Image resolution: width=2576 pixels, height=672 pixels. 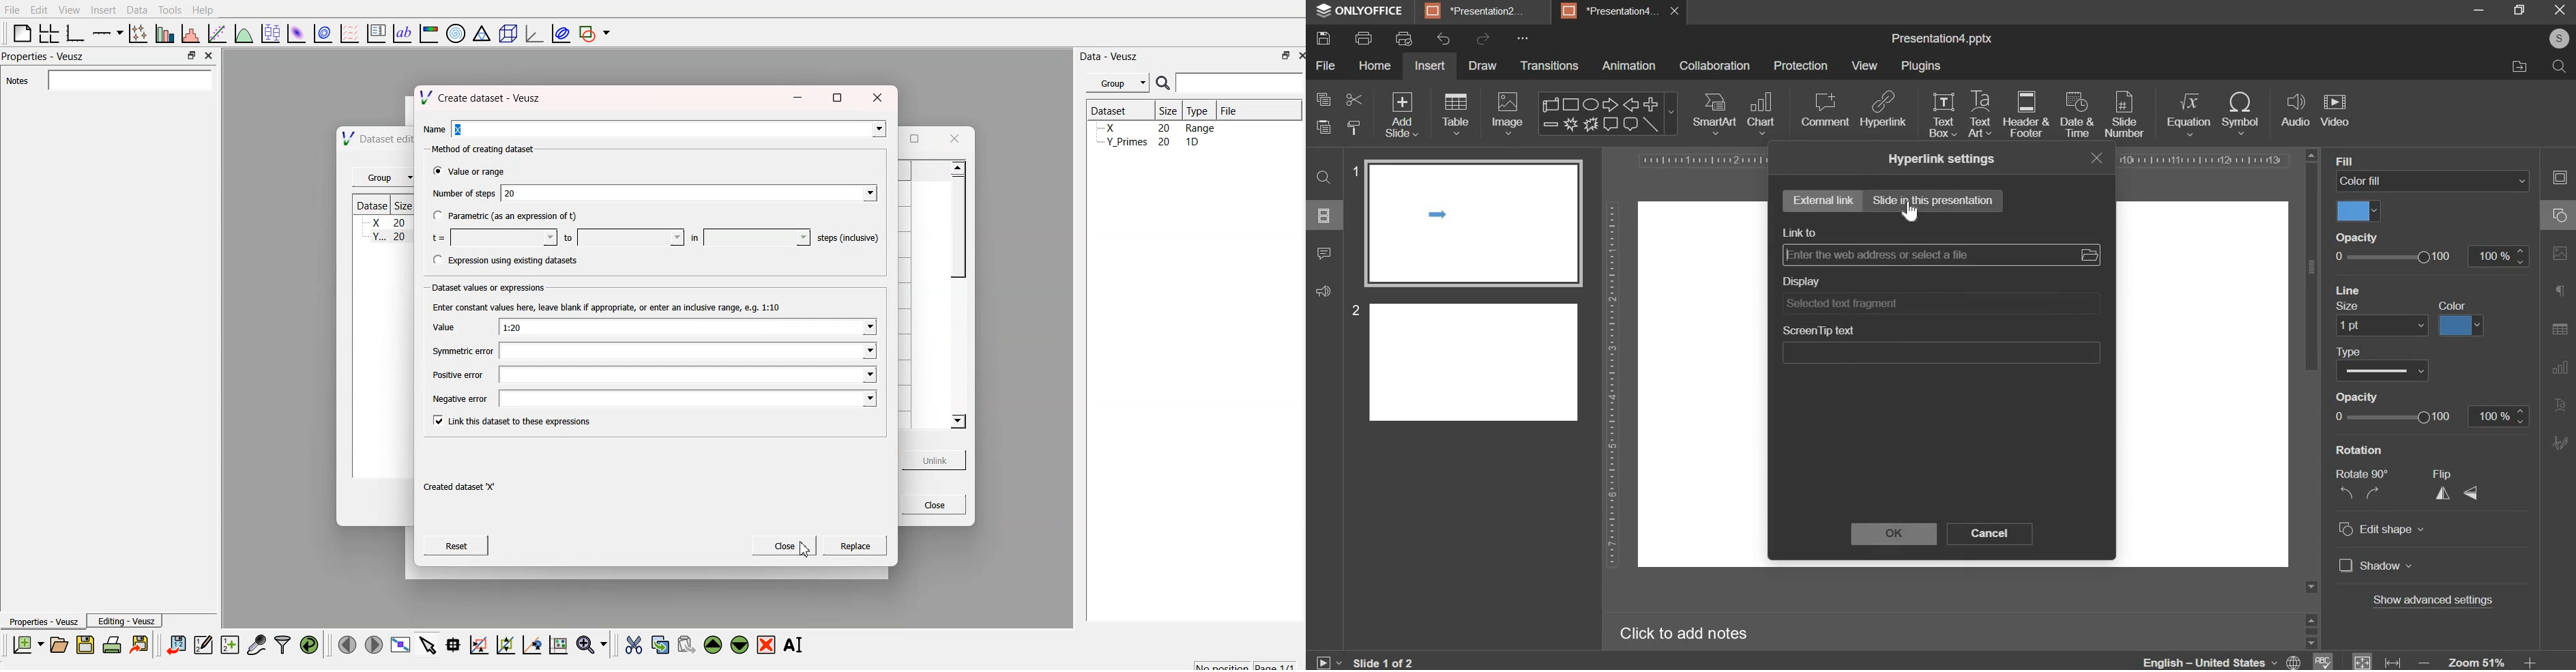 I want to click on slide number, so click(x=2125, y=116).